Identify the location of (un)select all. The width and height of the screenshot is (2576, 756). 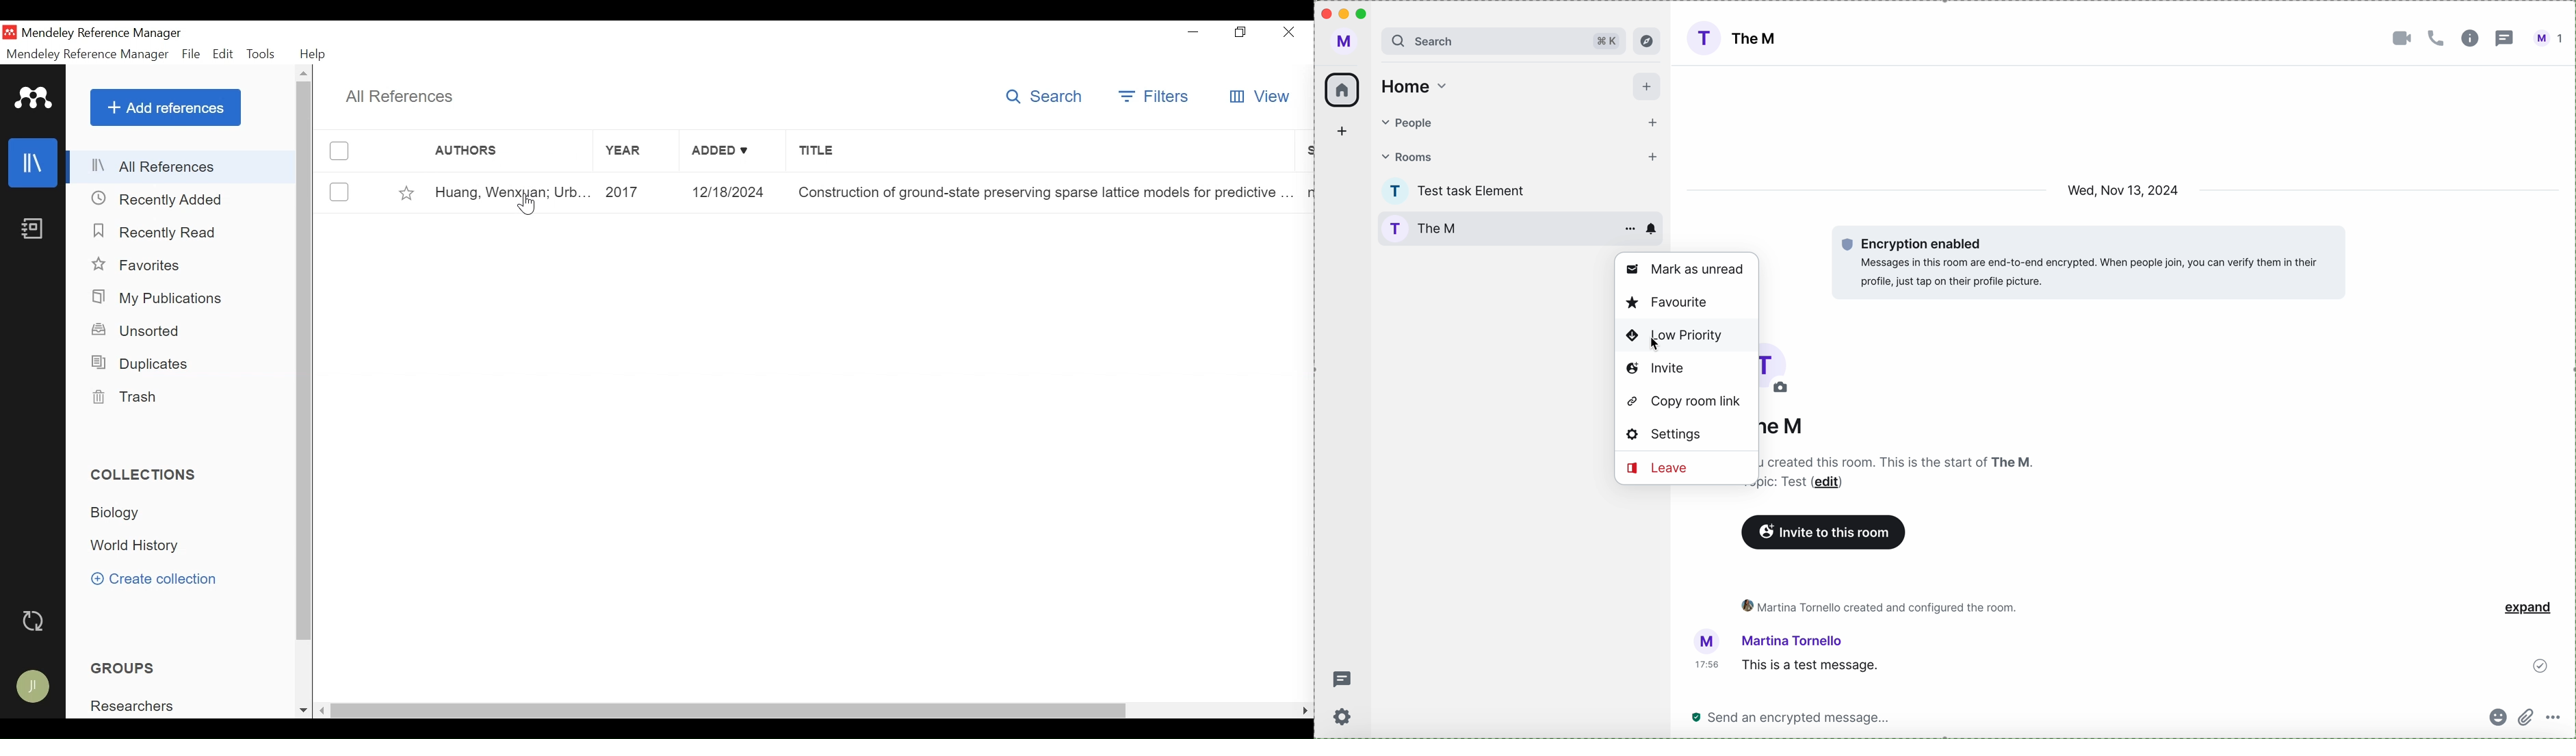
(338, 151).